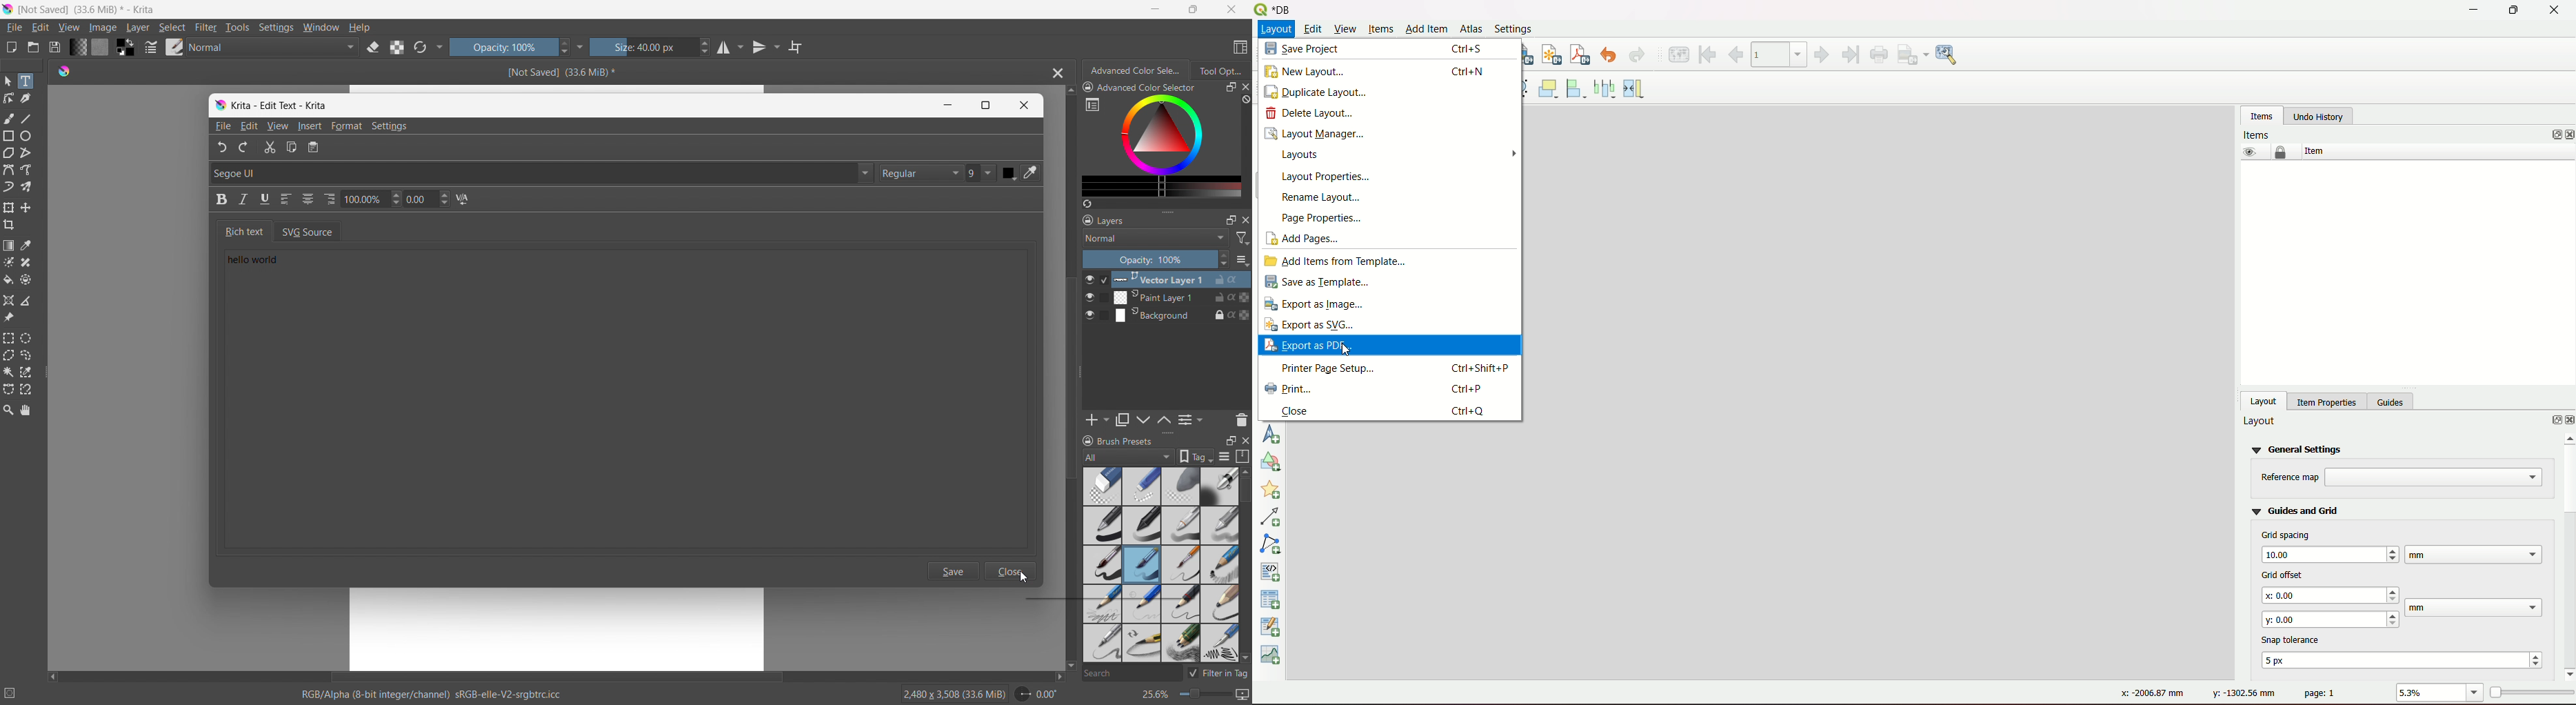  Describe the element at coordinates (2260, 421) in the screenshot. I see `layout` at that location.